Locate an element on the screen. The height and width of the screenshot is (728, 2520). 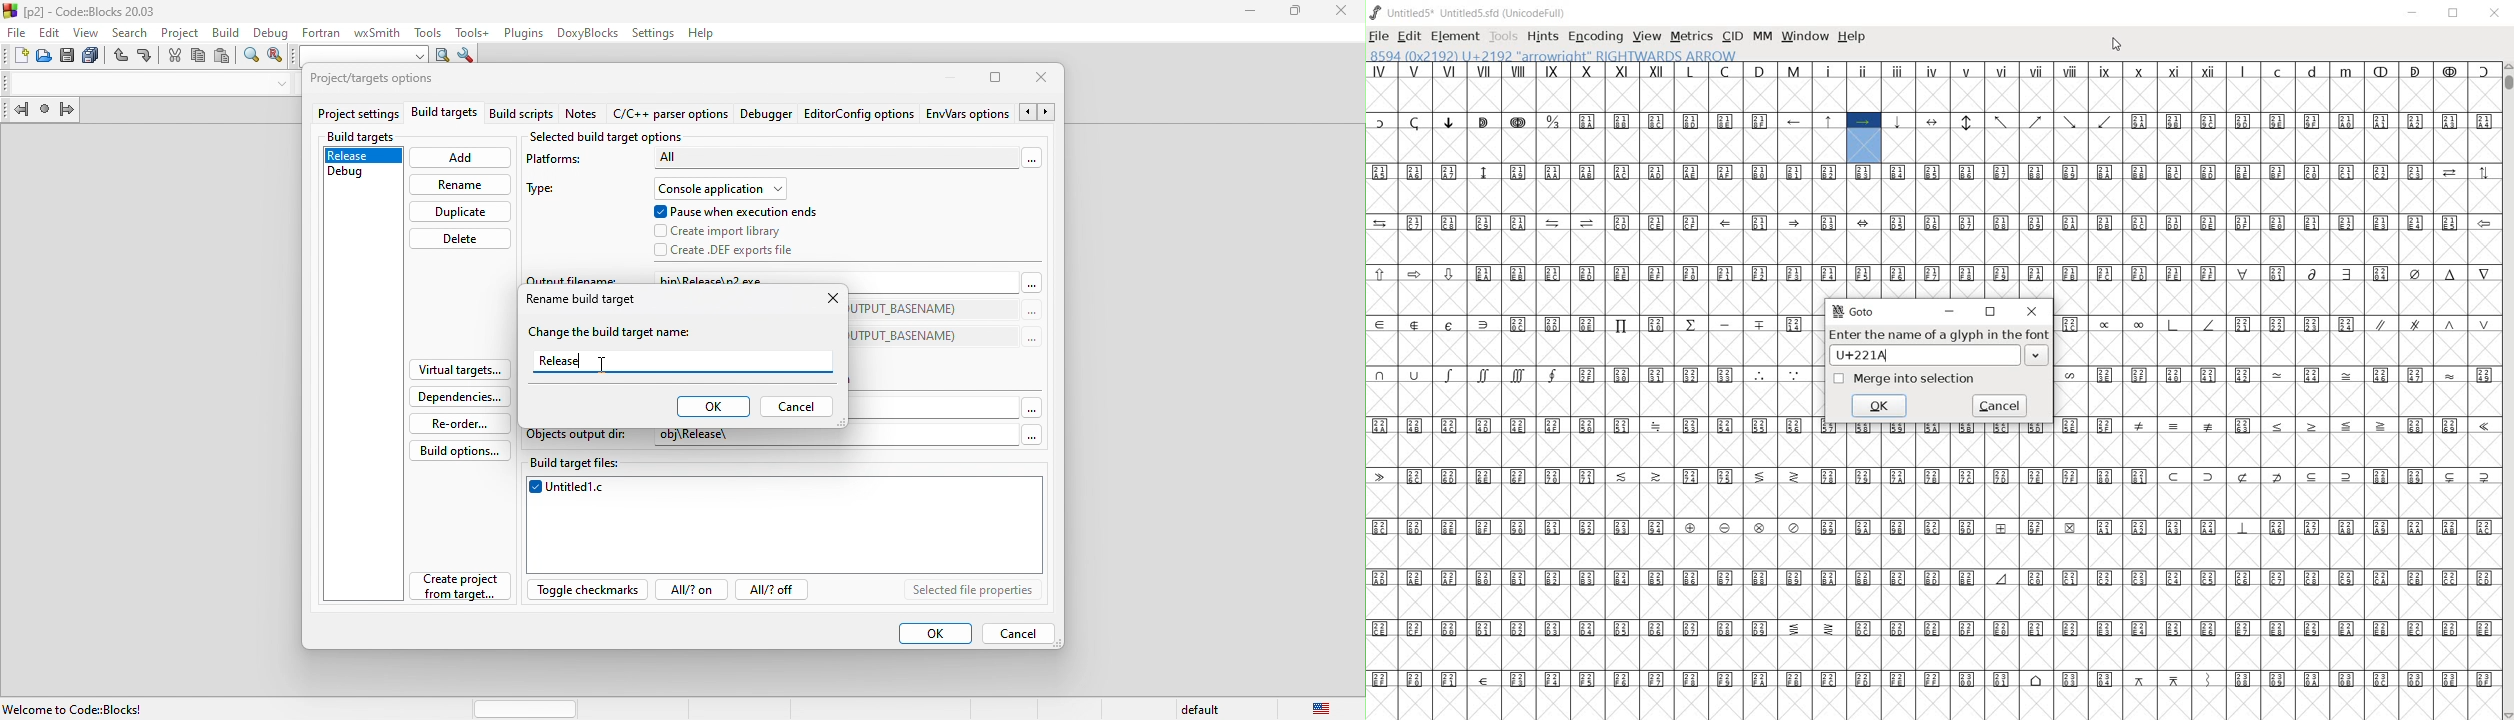
objects output dir is located at coordinates (578, 438).